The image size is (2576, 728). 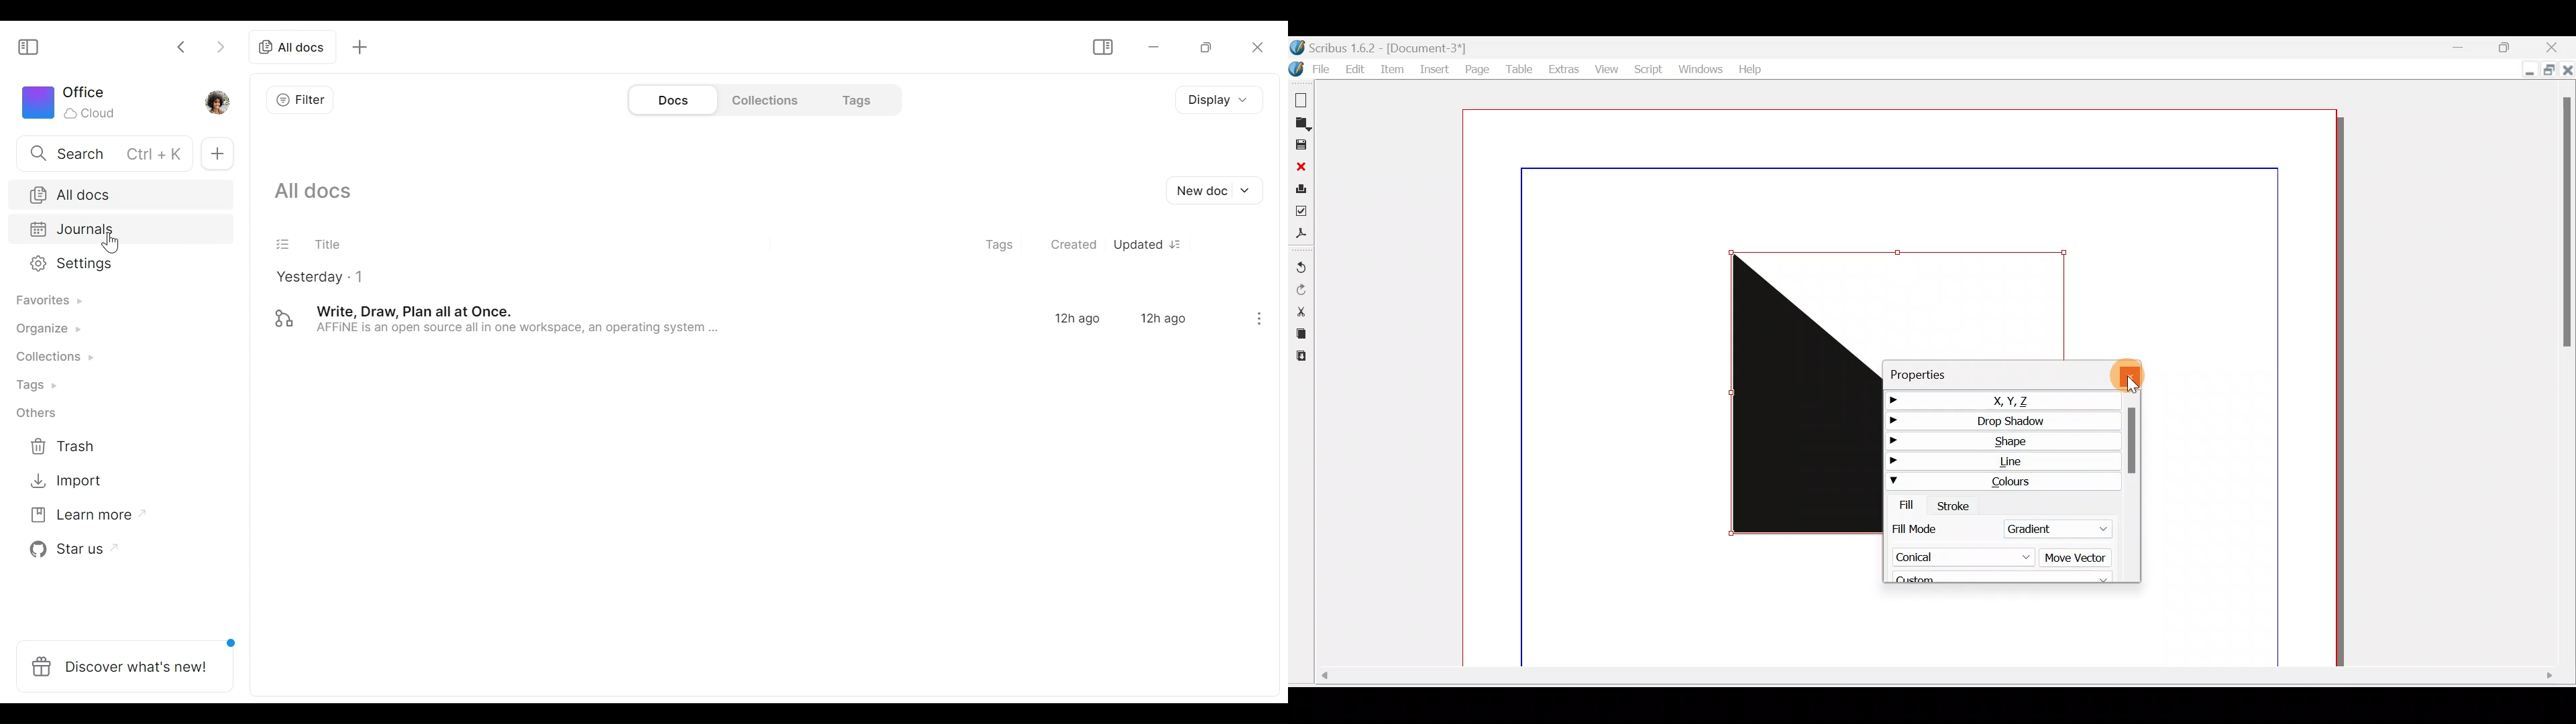 I want to click on Preflight verifier, so click(x=1304, y=209).